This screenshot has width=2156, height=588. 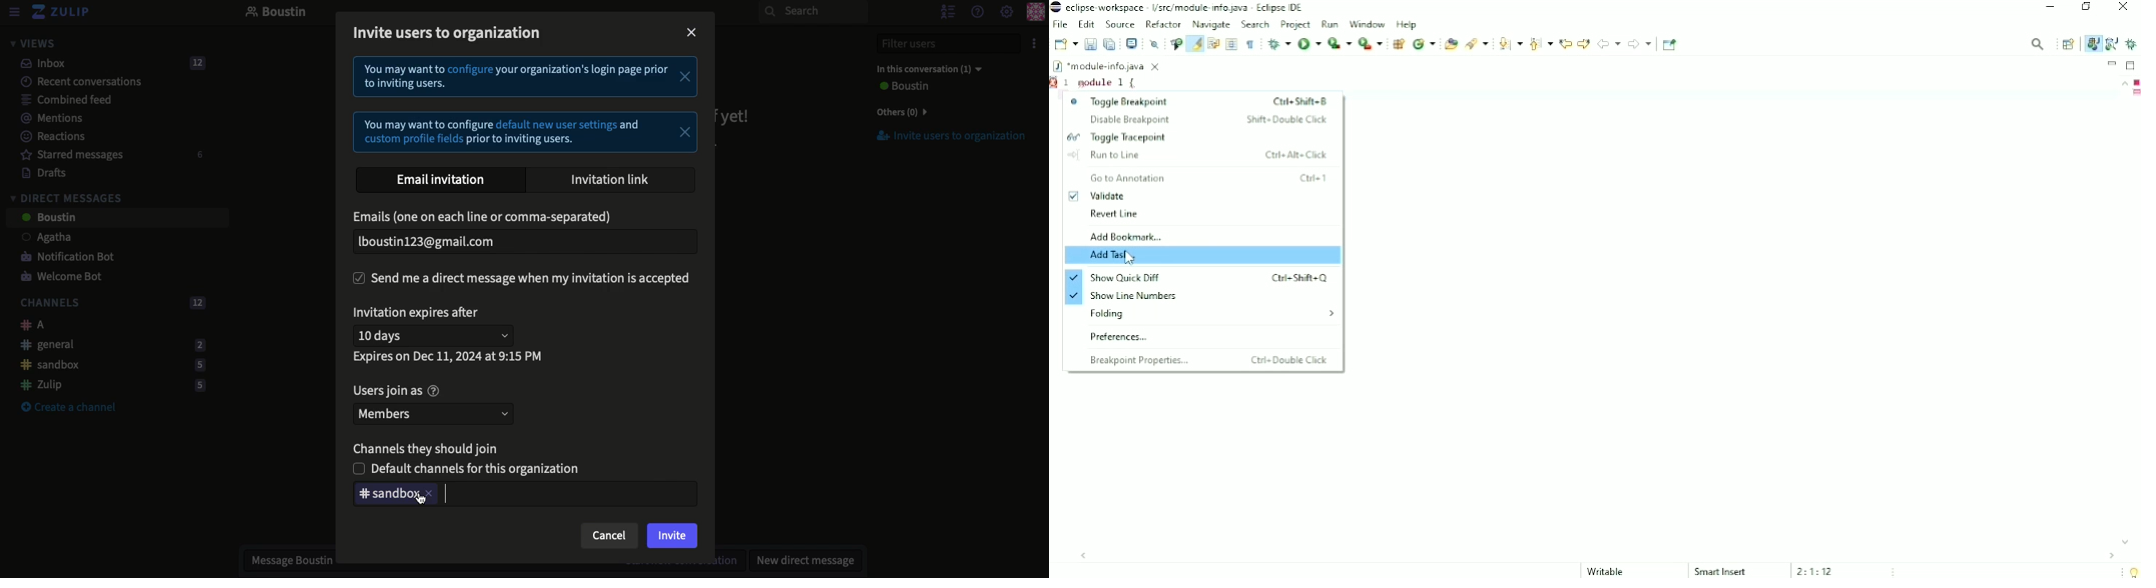 I want to click on Zulip, so click(x=62, y=12).